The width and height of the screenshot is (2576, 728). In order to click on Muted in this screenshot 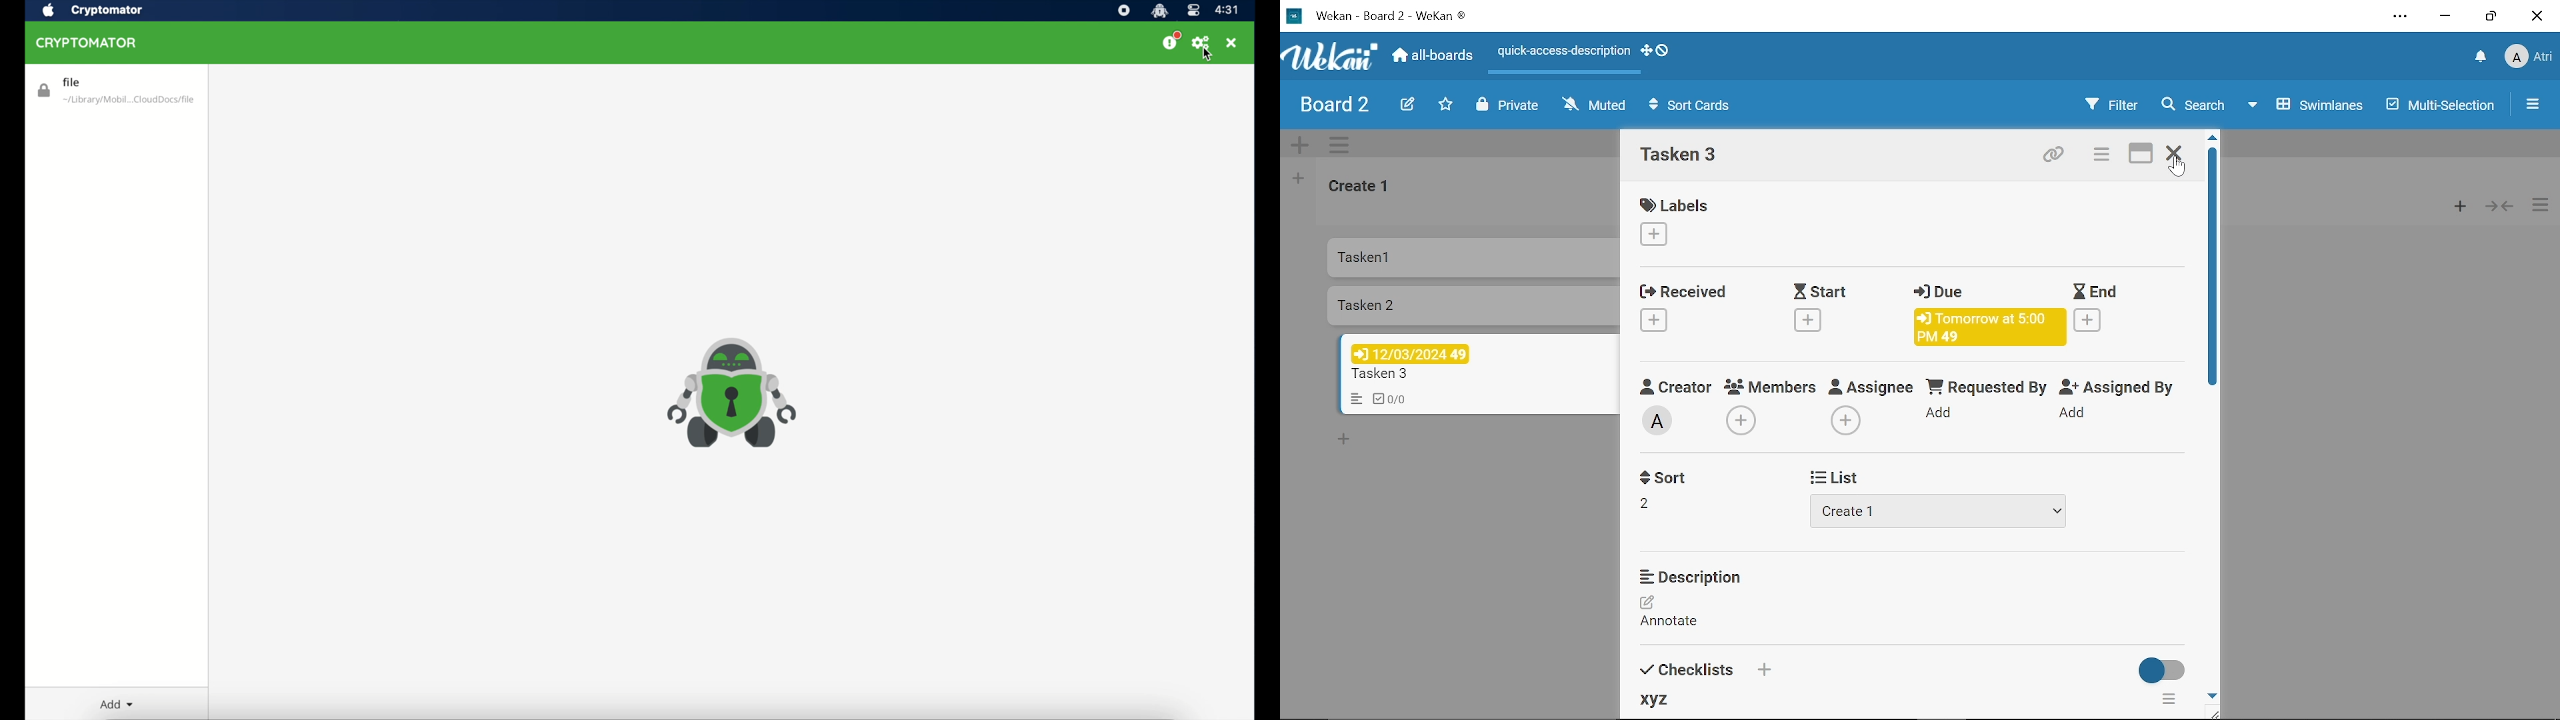, I will do `click(1600, 105)`.